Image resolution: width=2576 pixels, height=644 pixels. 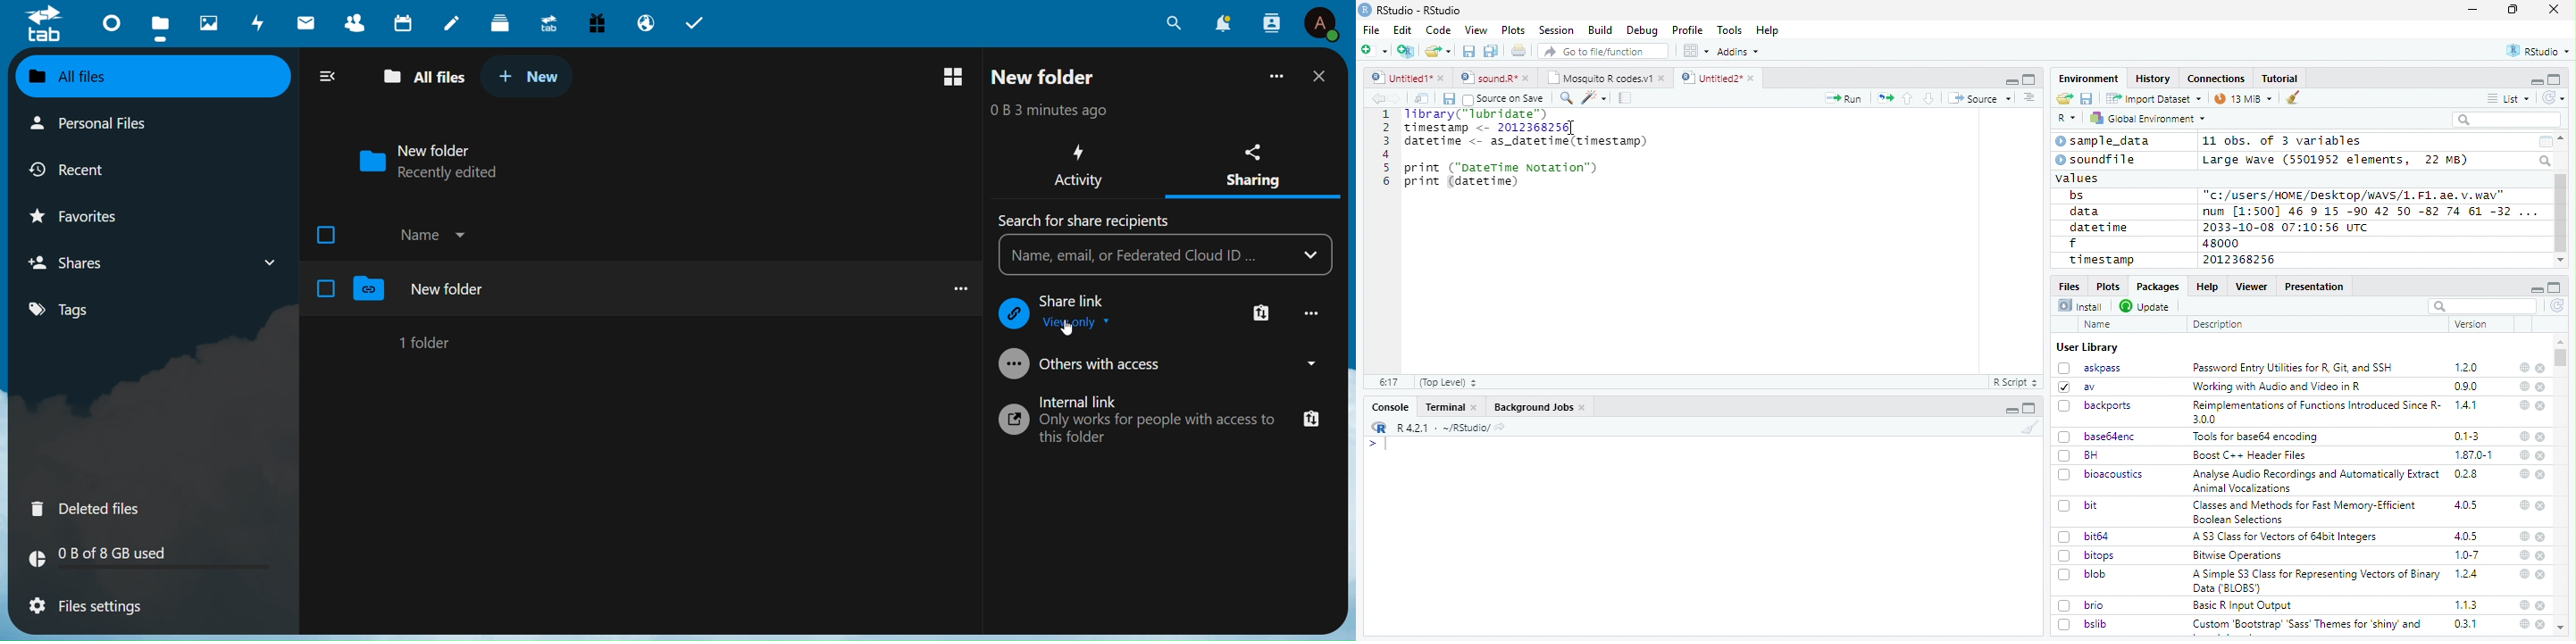 I want to click on help, so click(x=2524, y=604).